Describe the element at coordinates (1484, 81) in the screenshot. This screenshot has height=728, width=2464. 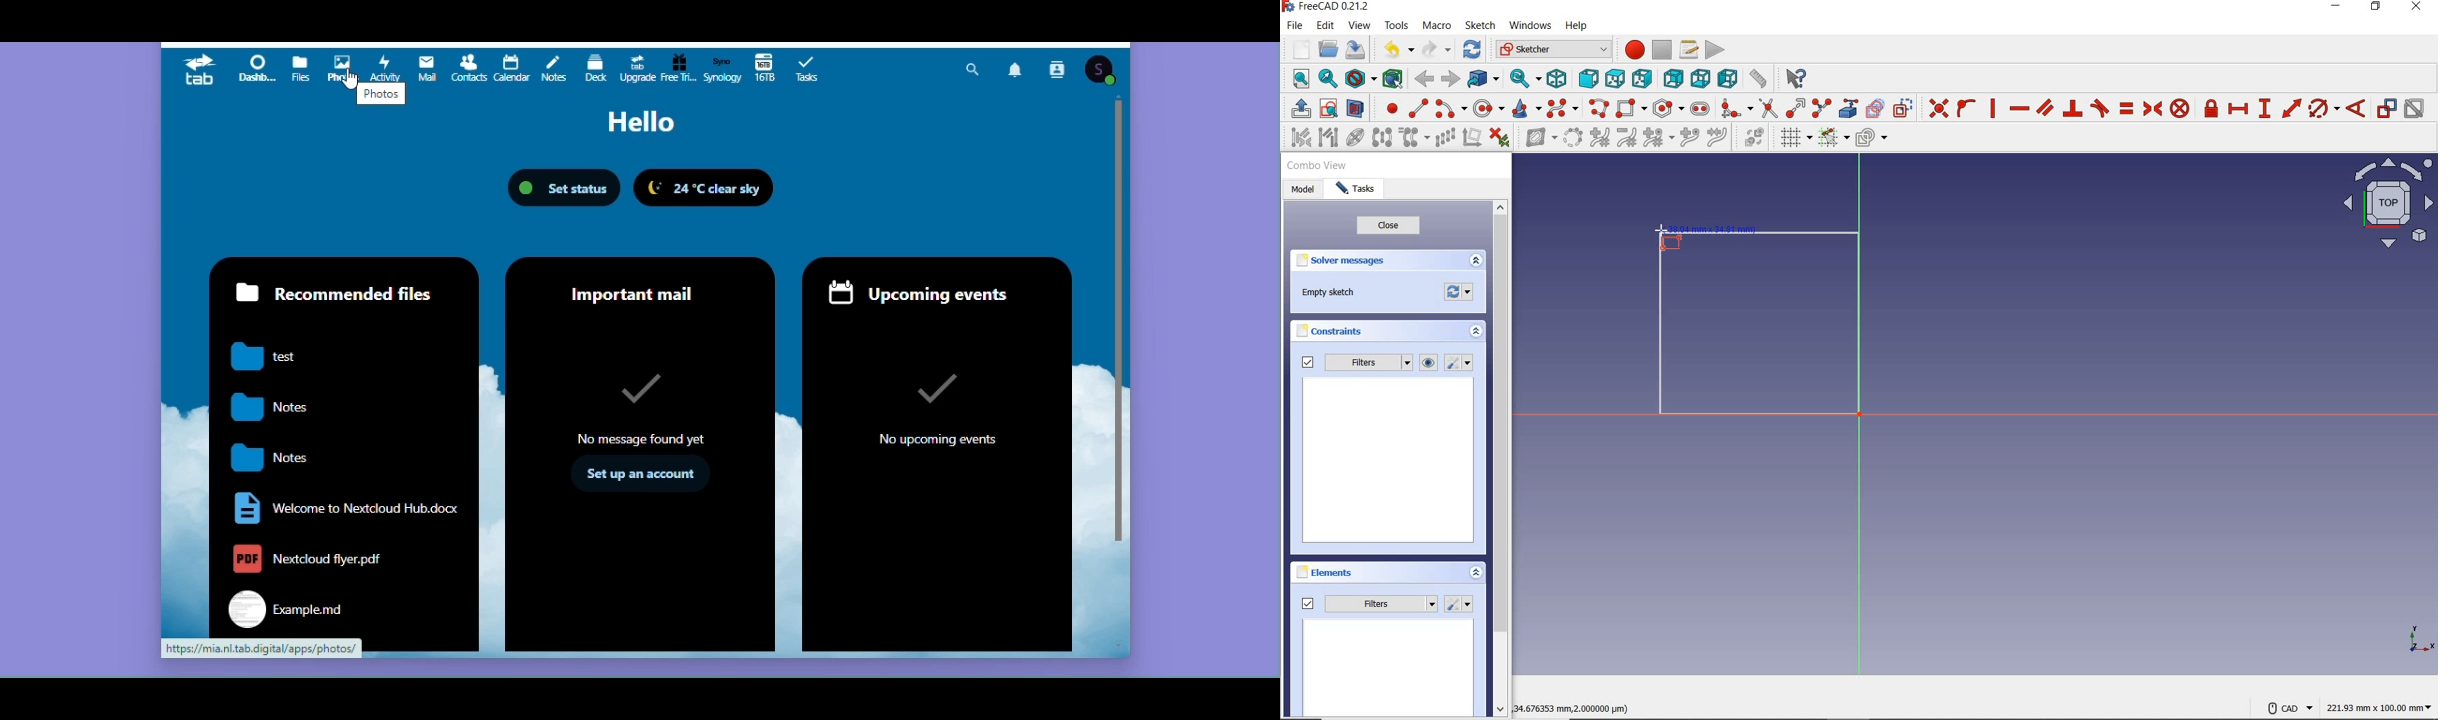
I see `got to linked object` at that location.